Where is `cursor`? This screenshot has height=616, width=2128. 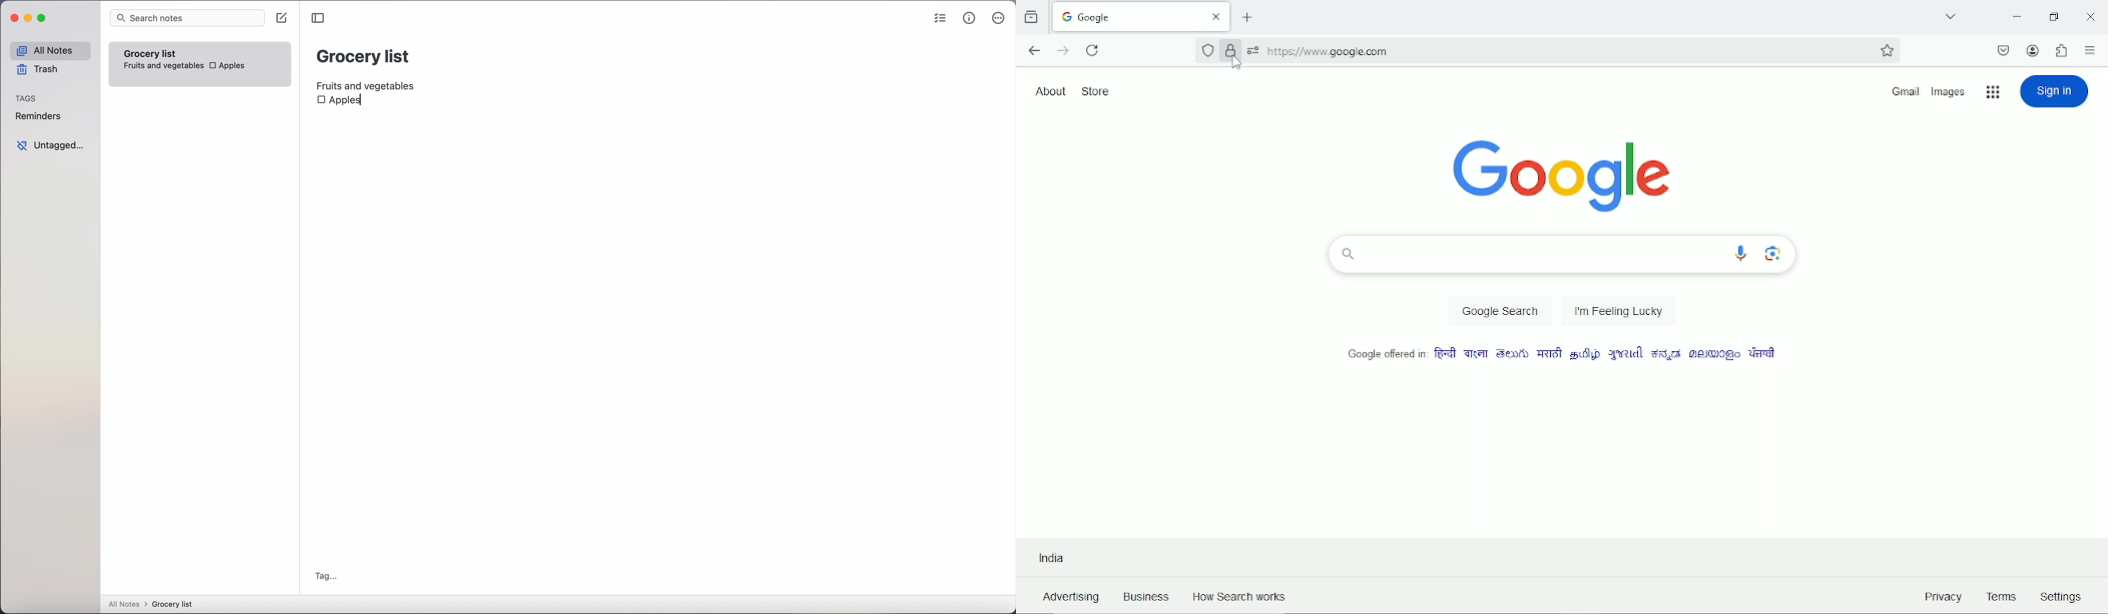 cursor is located at coordinates (1235, 64).